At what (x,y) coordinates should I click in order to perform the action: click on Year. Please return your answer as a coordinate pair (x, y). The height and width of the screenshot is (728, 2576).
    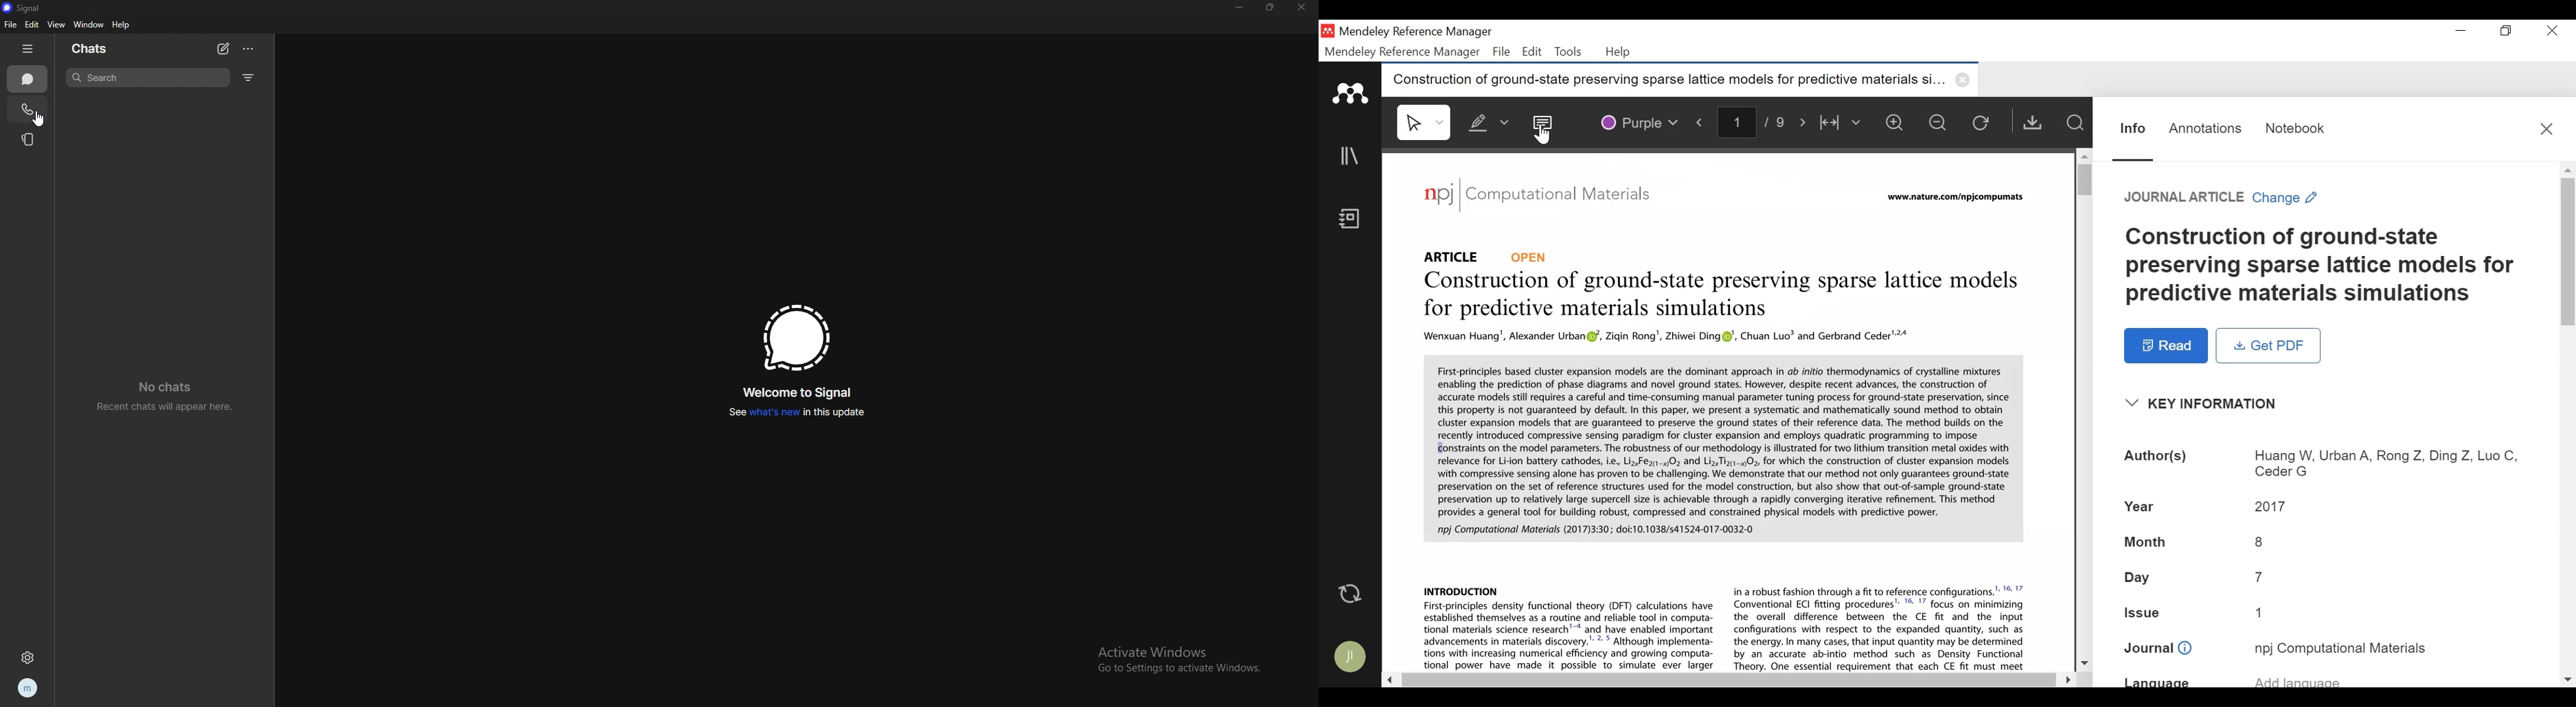
    Looking at the image, I should click on (2325, 507).